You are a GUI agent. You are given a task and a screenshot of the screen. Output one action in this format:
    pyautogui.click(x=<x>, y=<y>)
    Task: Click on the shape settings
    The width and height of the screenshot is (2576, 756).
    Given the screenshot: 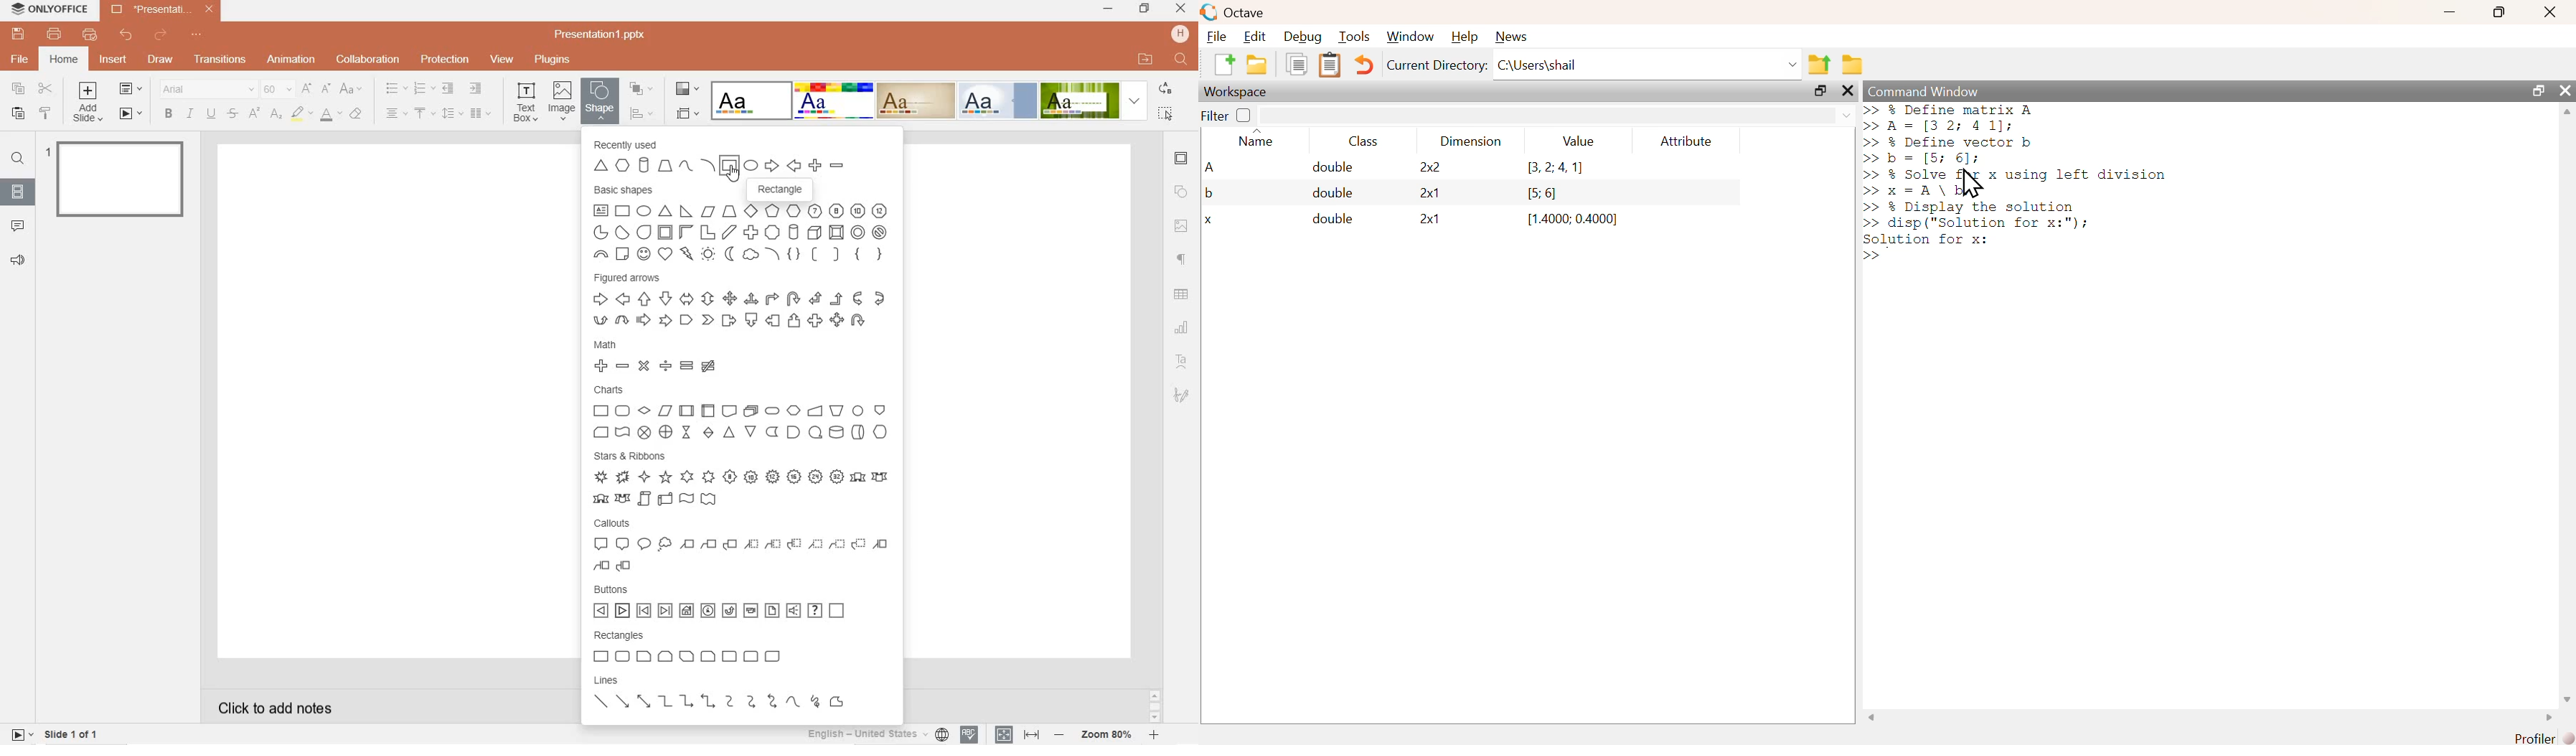 What is the action you would take?
    pyautogui.click(x=1181, y=193)
    